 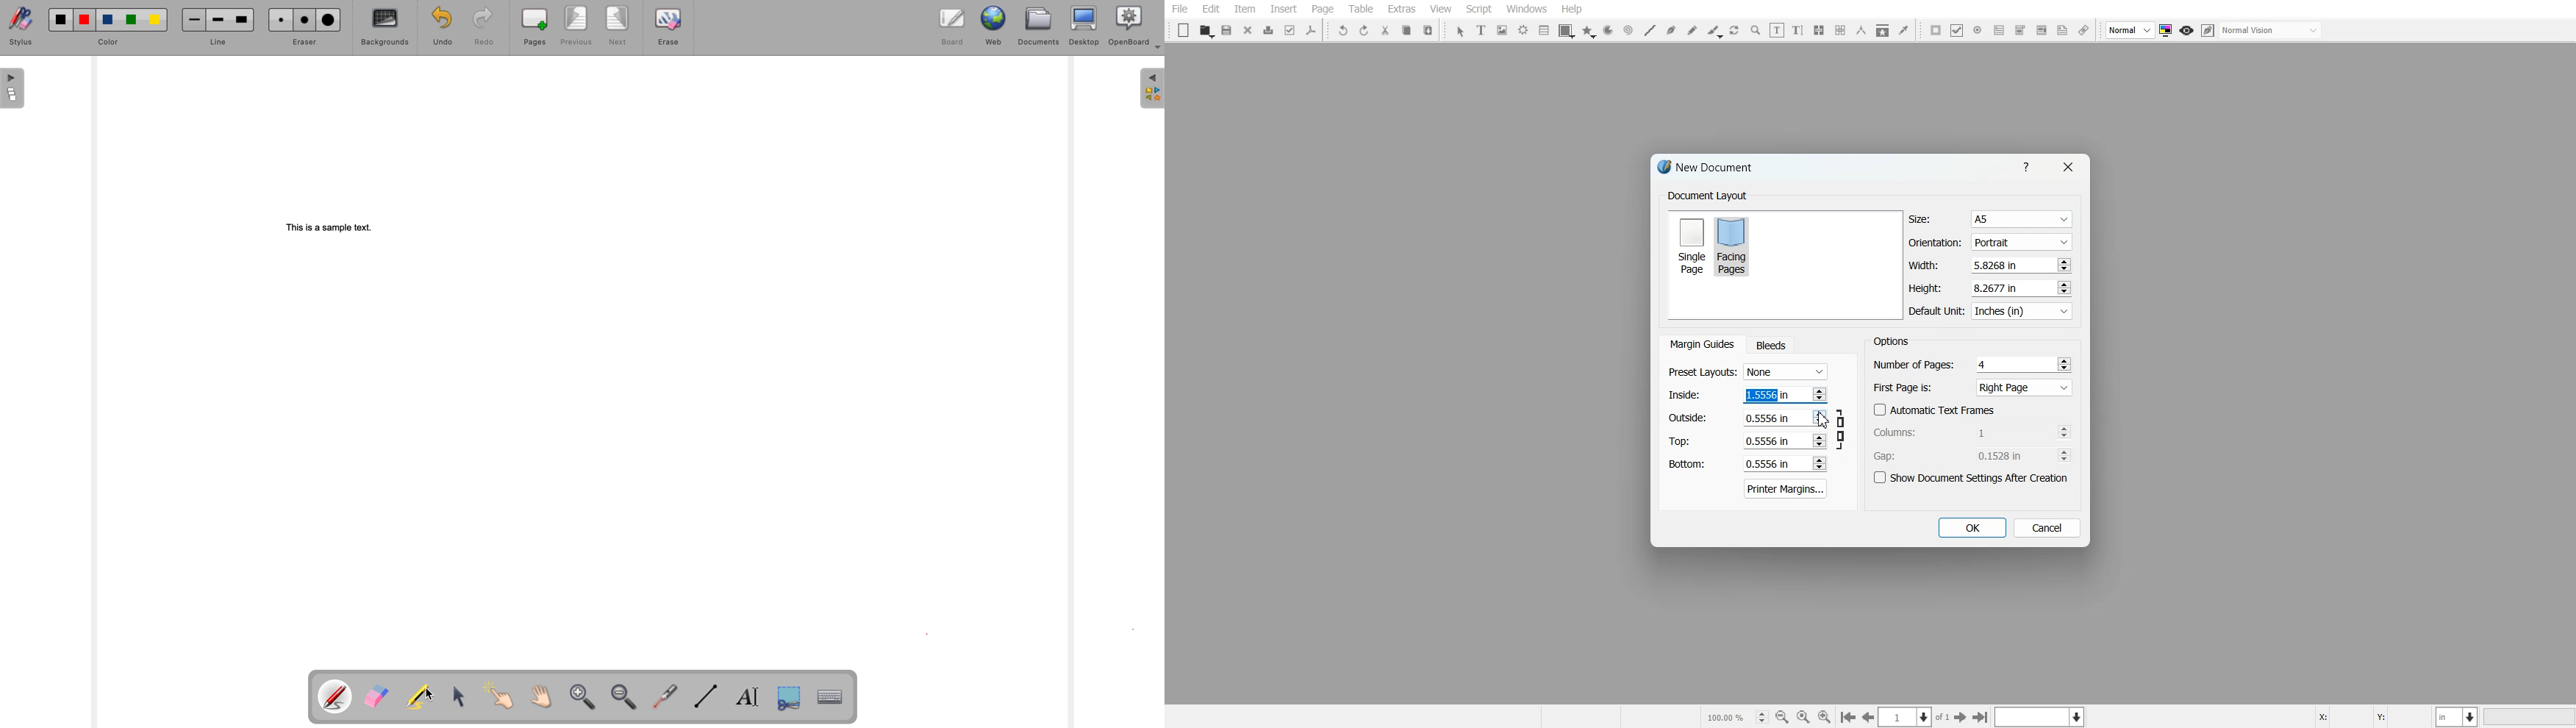 I want to click on Windows, so click(x=1527, y=9).